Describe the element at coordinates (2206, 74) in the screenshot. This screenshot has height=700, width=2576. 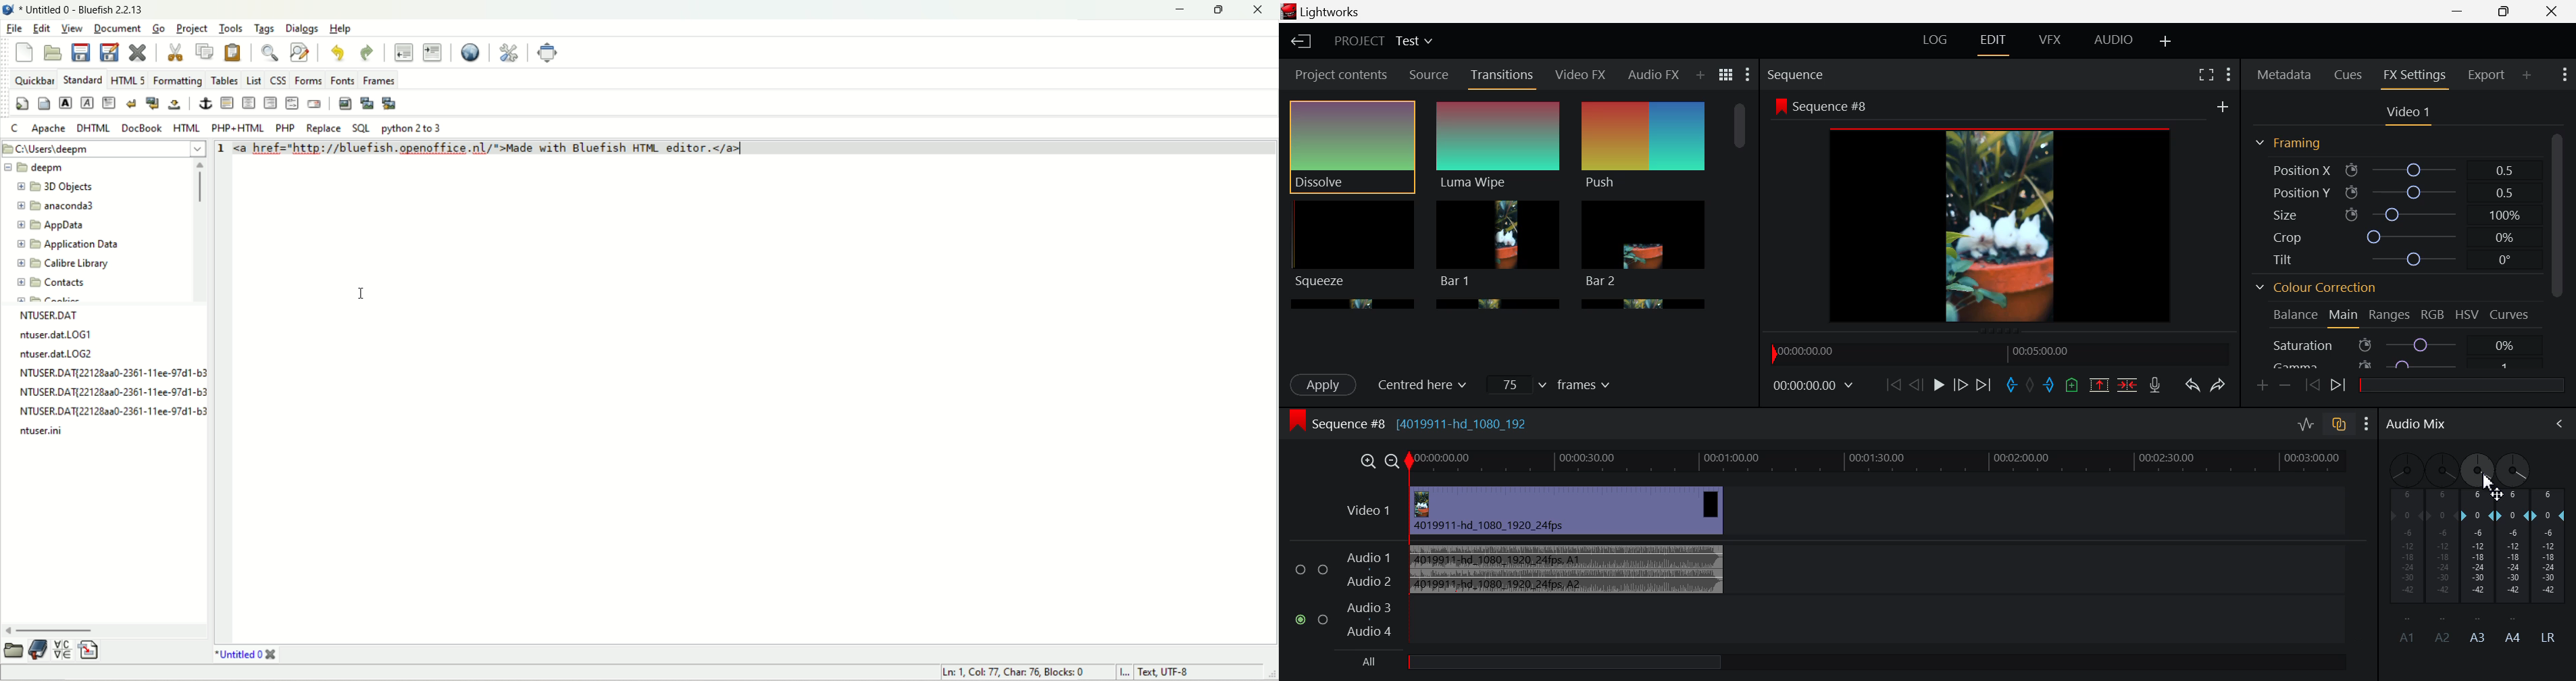
I see `Full Screen` at that location.